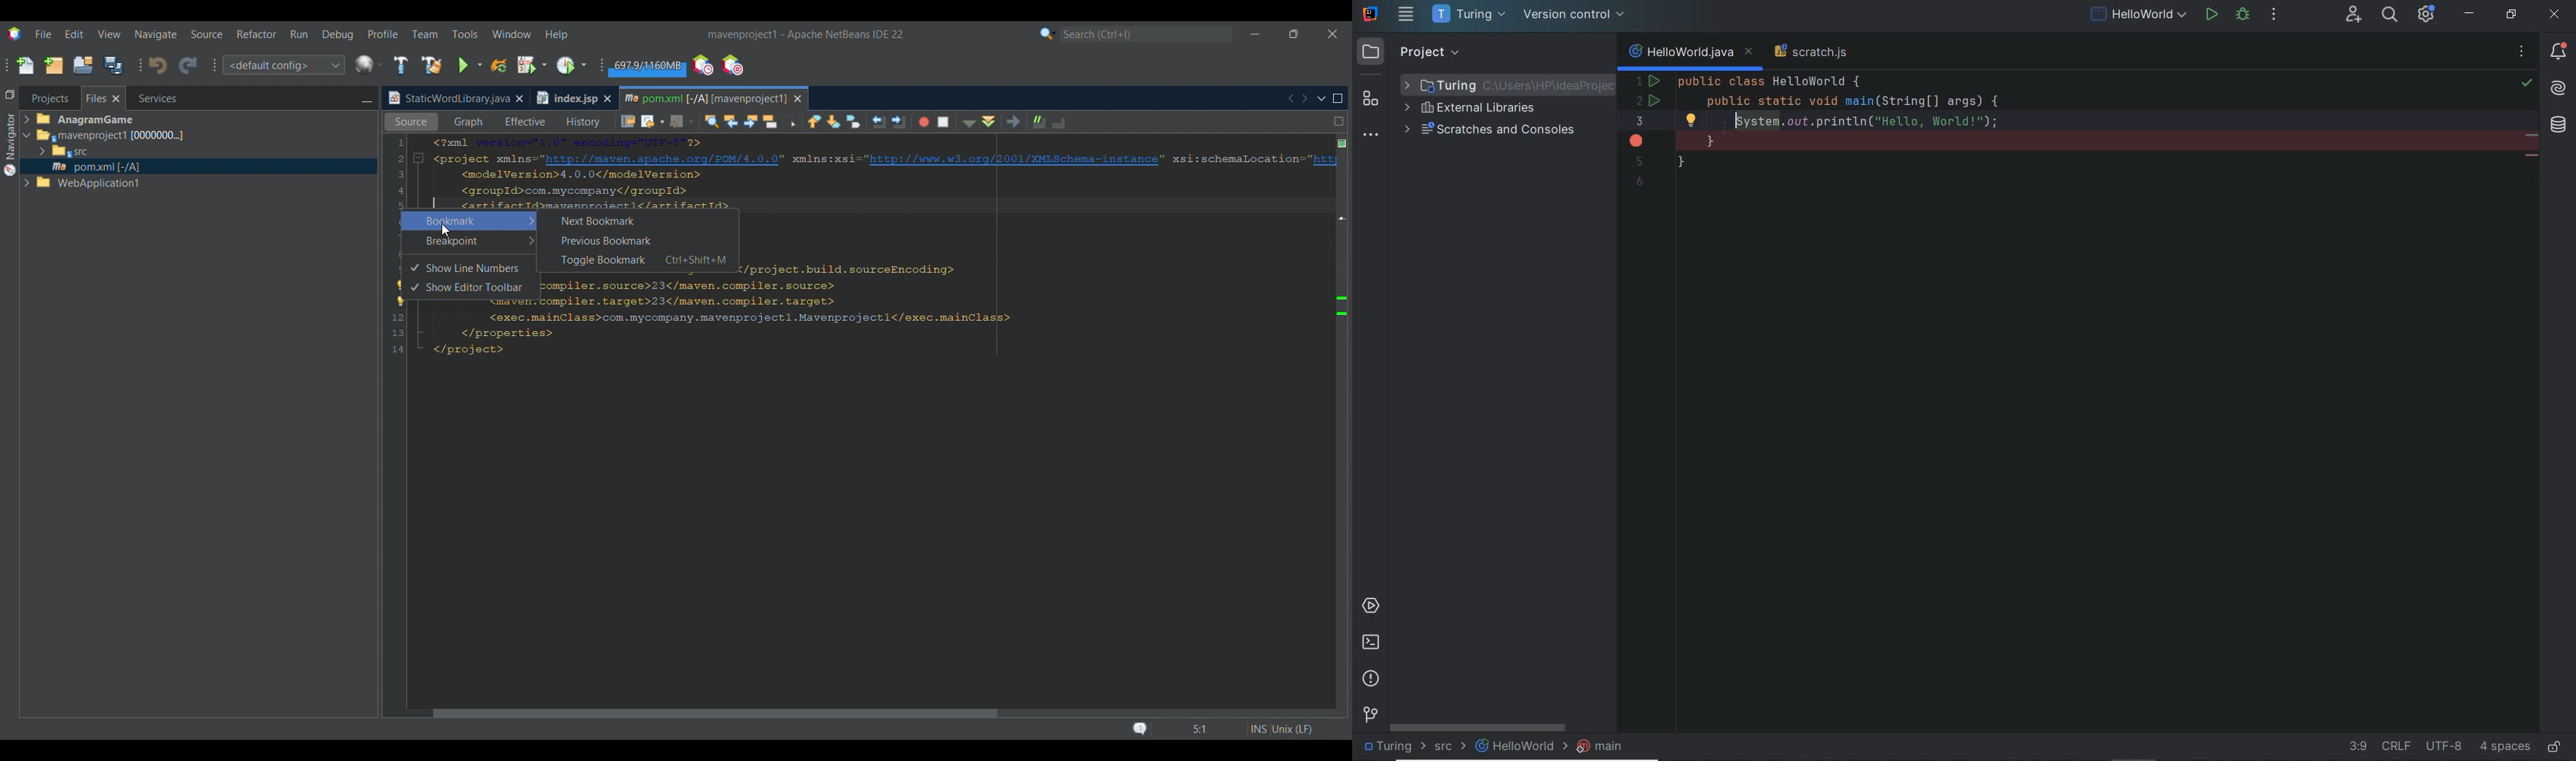 Image resolution: width=2576 pixels, height=784 pixels. What do you see at coordinates (1342, 306) in the screenshot?
I see `Convert to release option after strict compatibility checks` at bounding box center [1342, 306].